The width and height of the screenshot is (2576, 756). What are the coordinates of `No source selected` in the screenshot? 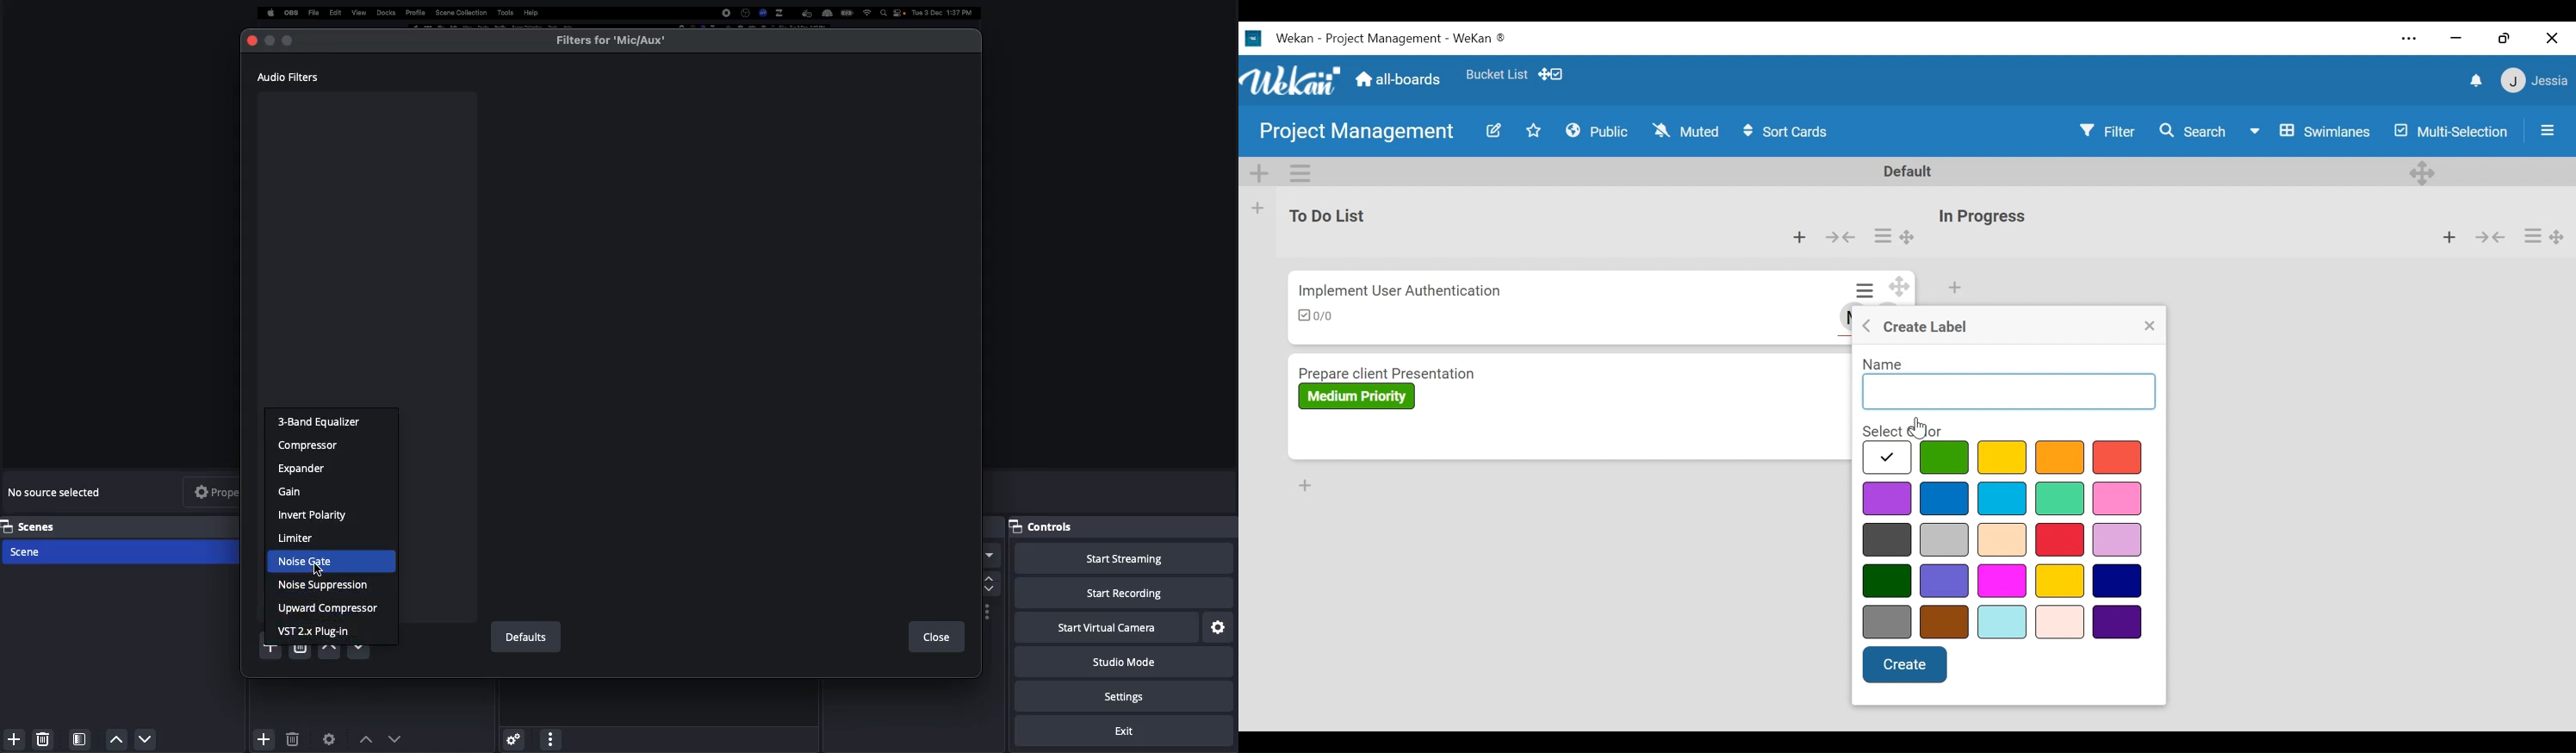 It's located at (59, 492).